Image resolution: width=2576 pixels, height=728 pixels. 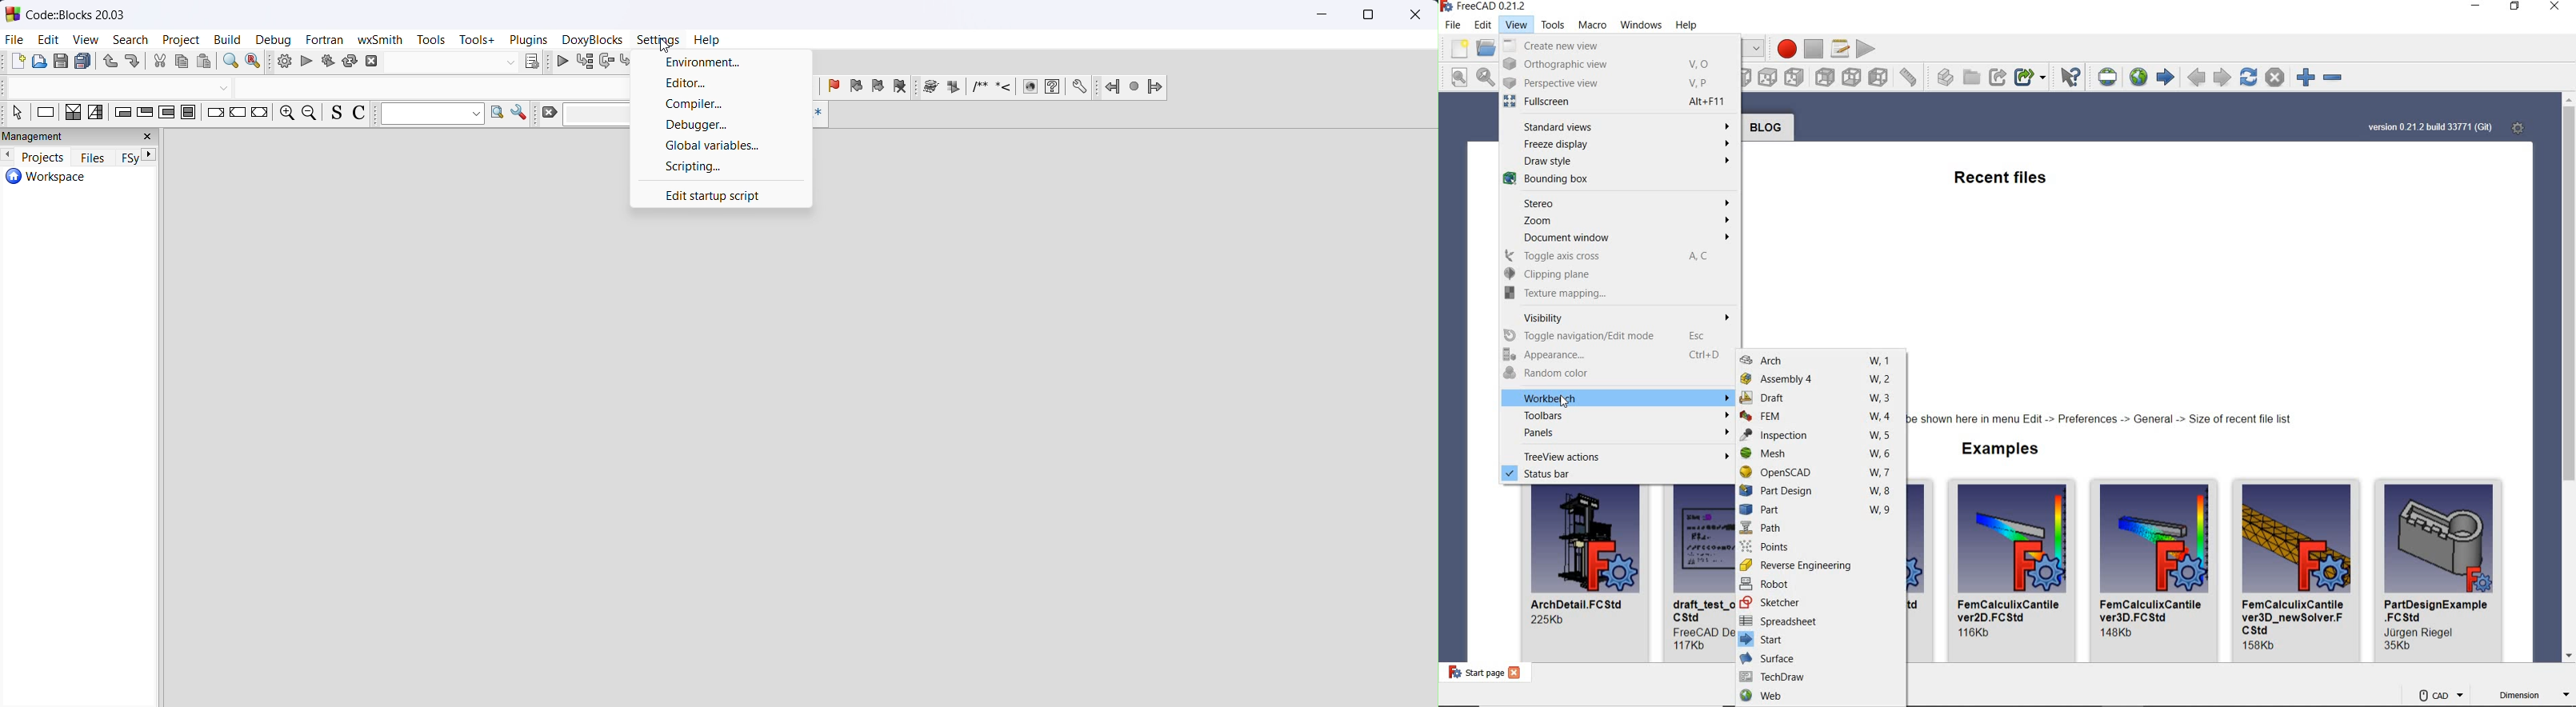 What do you see at coordinates (1618, 85) in the screenshot?
I see `perspective view` at bounding box center [1618, 85].